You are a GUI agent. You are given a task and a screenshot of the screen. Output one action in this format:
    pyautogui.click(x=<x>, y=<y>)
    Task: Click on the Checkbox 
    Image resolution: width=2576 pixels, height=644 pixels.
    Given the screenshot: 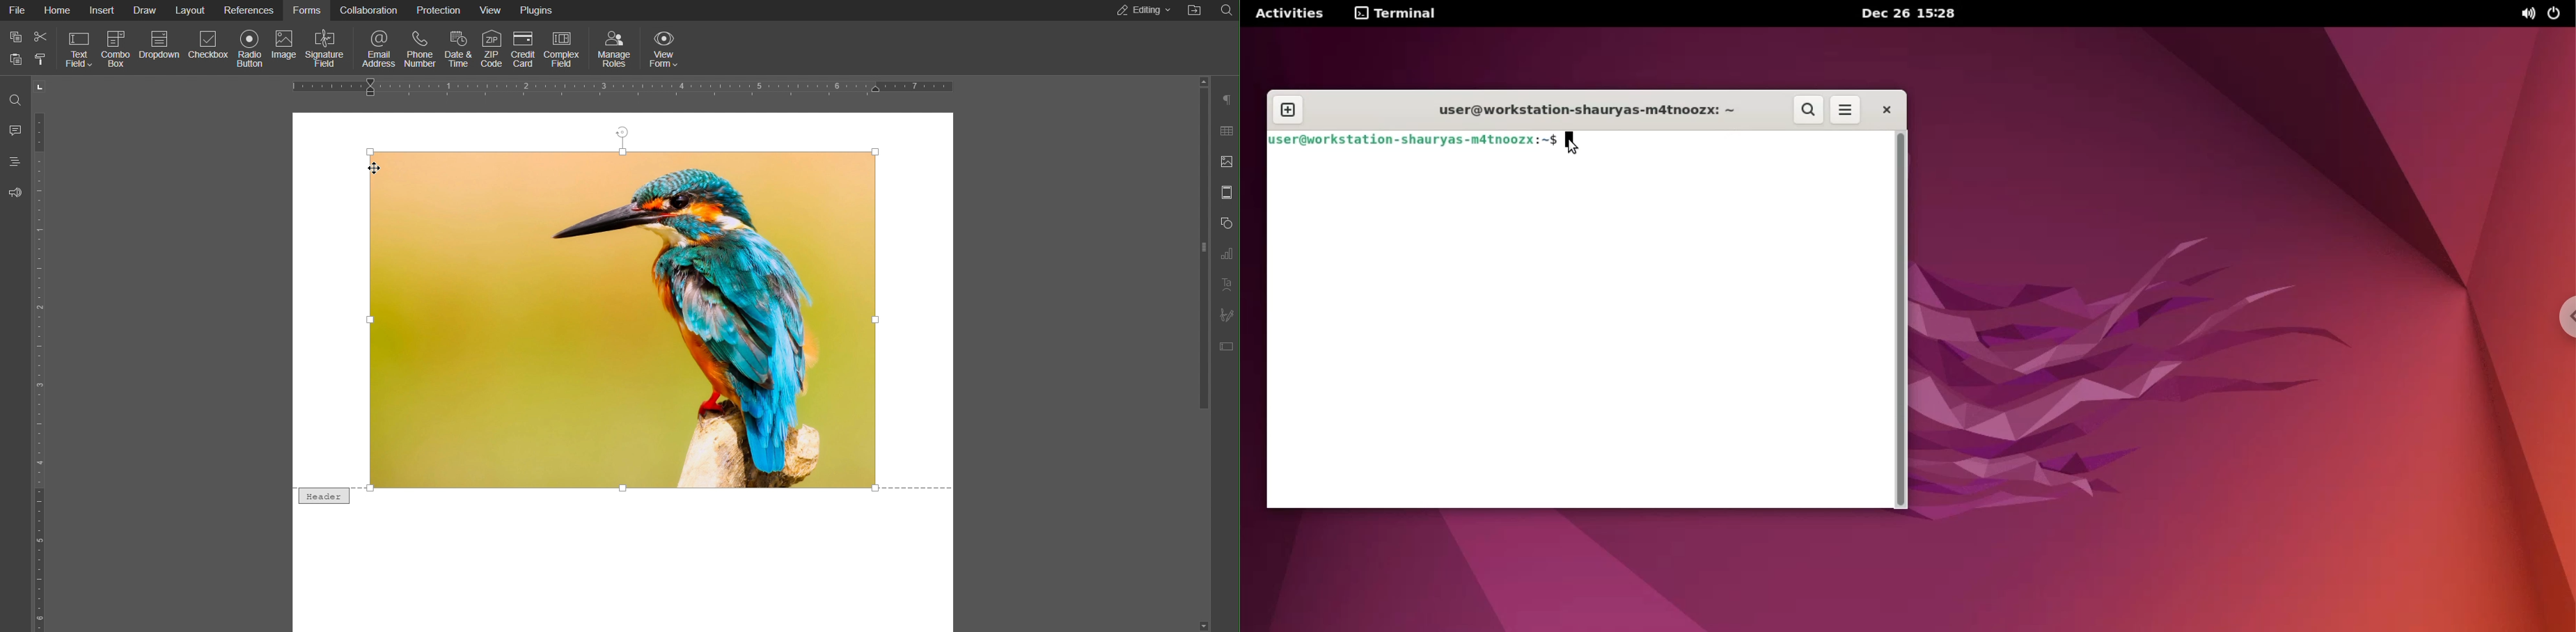 What is the action you would take?
    pyautogui.click(x=208, y=48)
    